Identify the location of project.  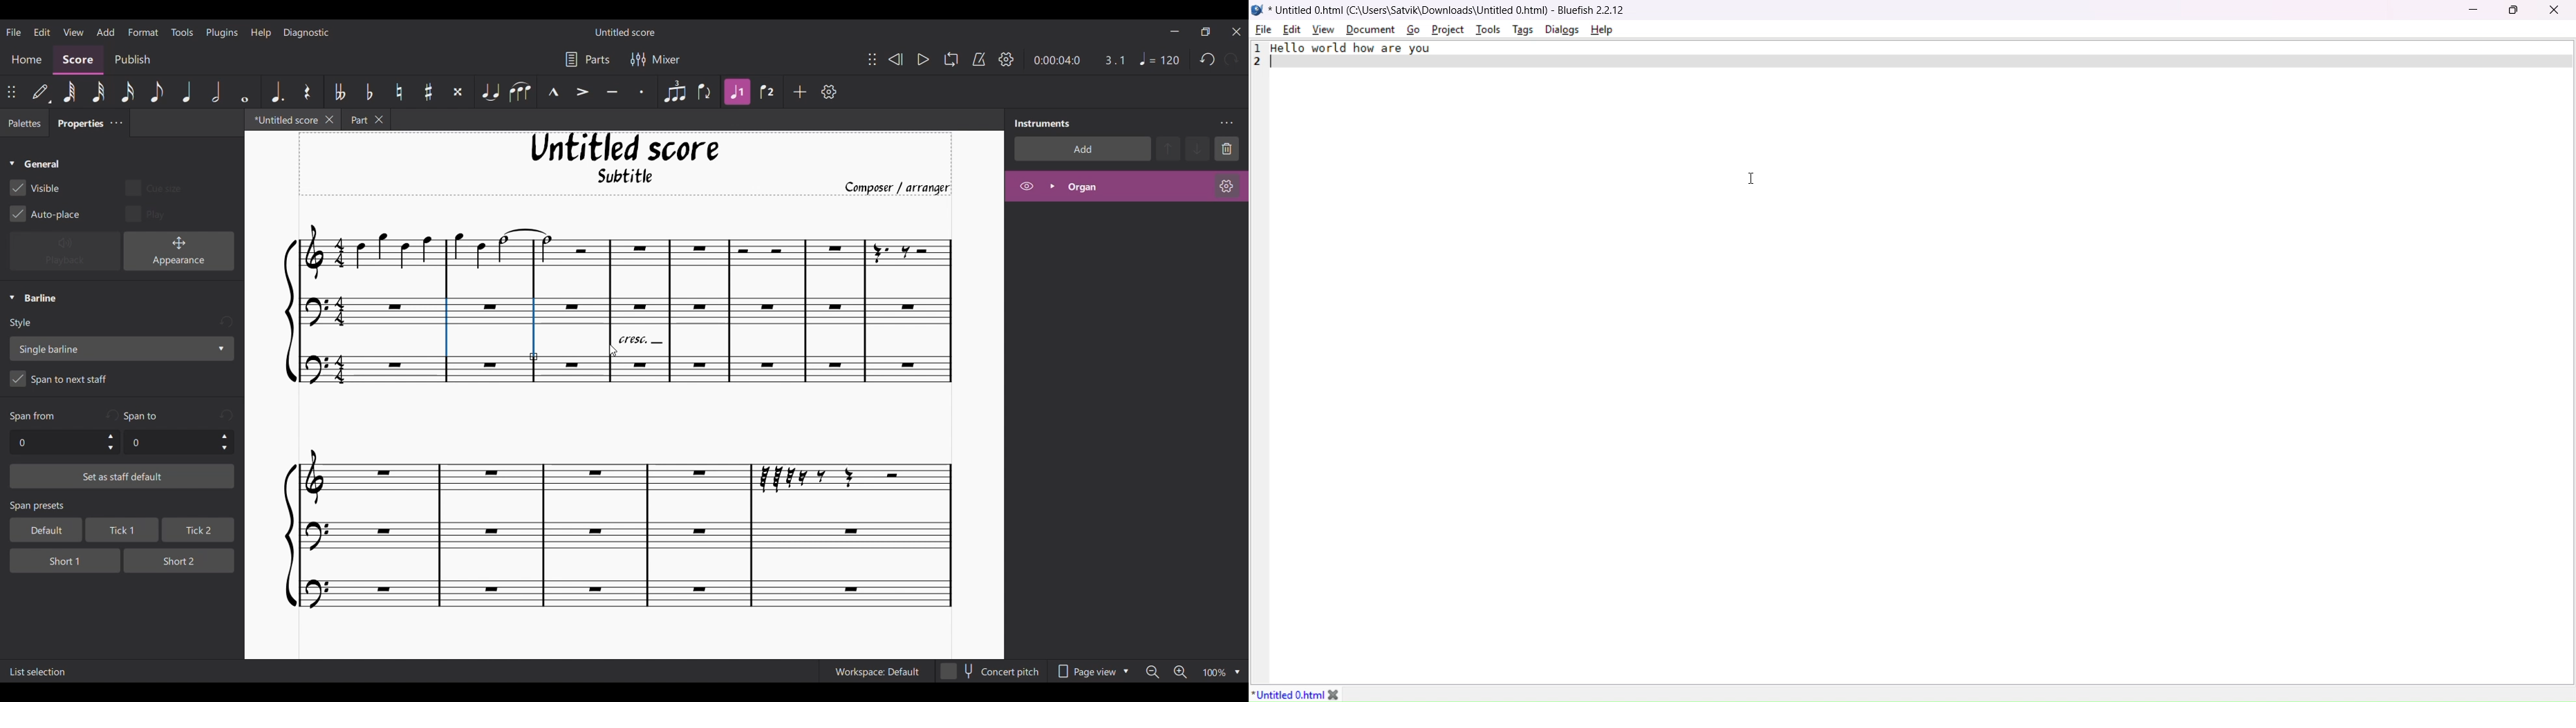
(1447, 29).